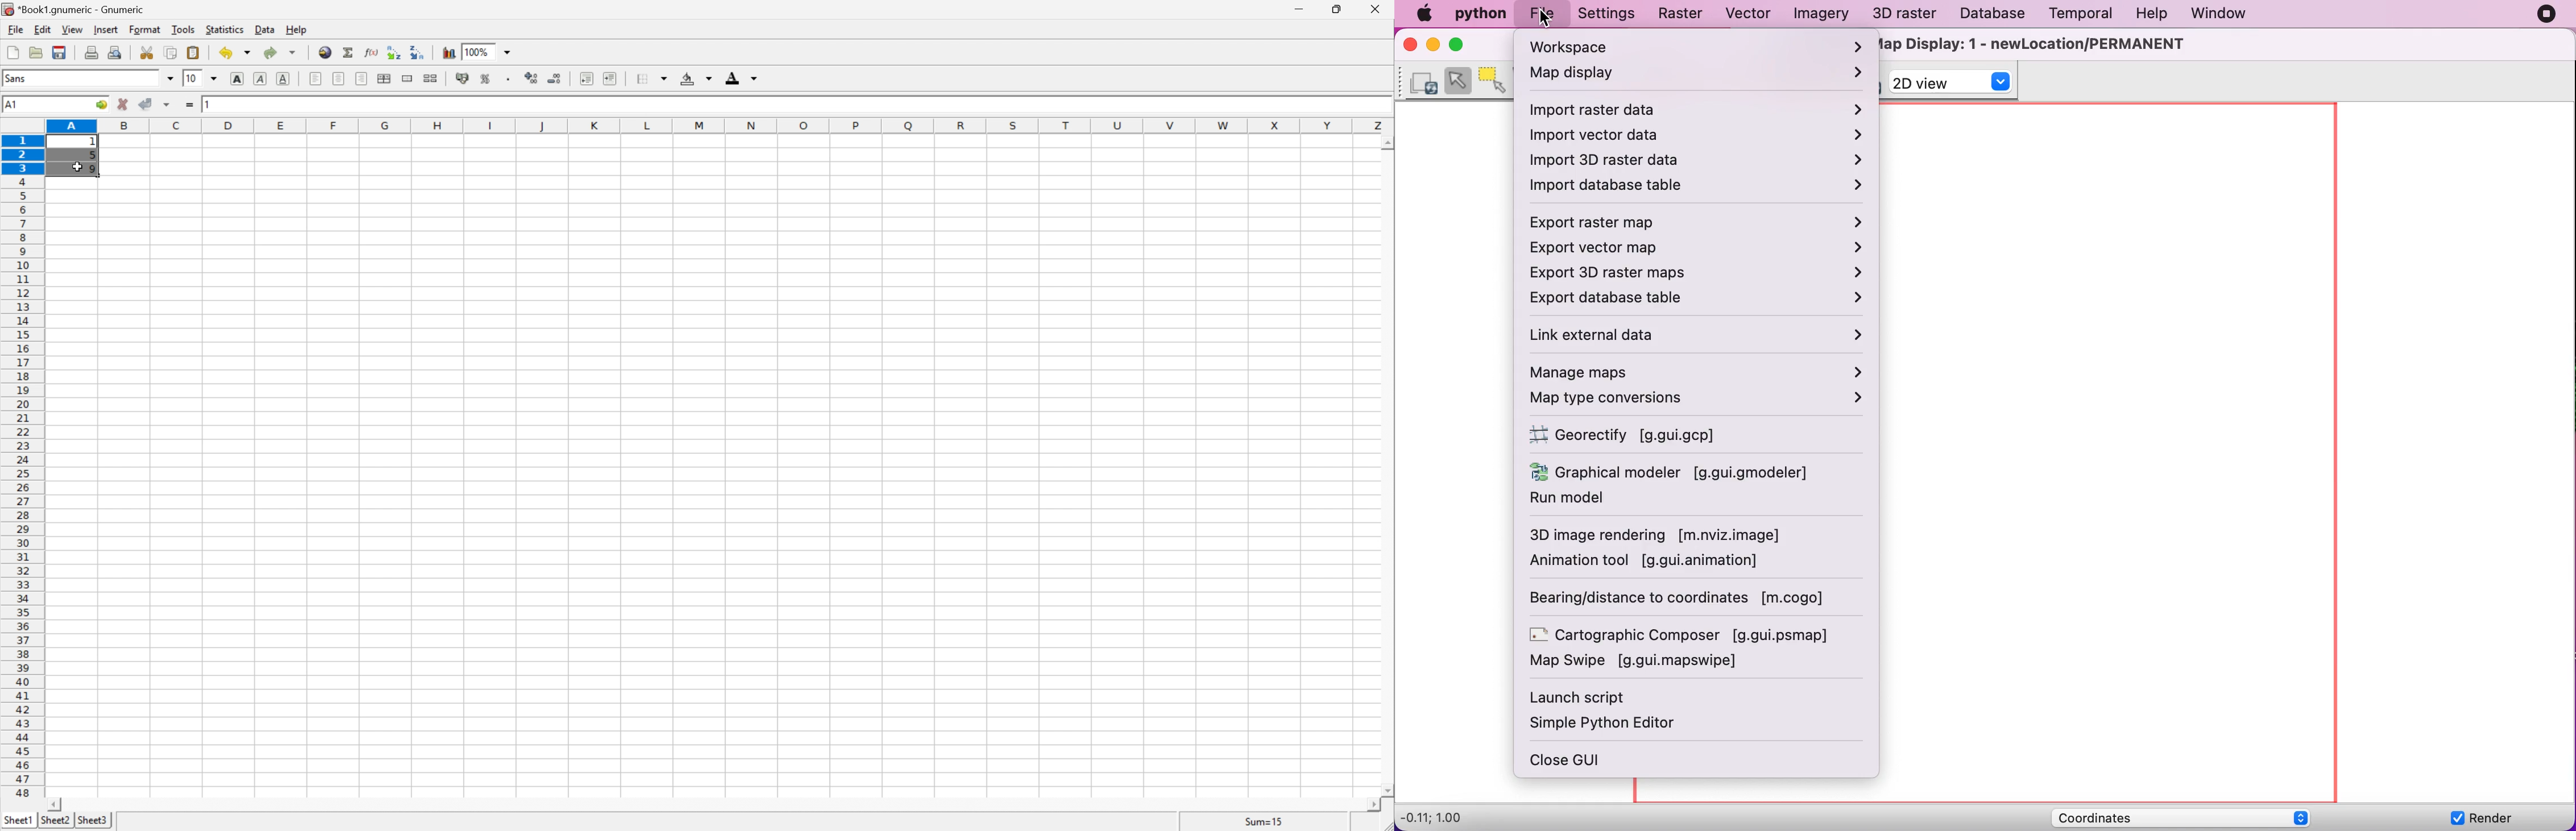 The width and height of the screenshot is (2576, 840). I want to click on center horizontally, so click(385, 77).